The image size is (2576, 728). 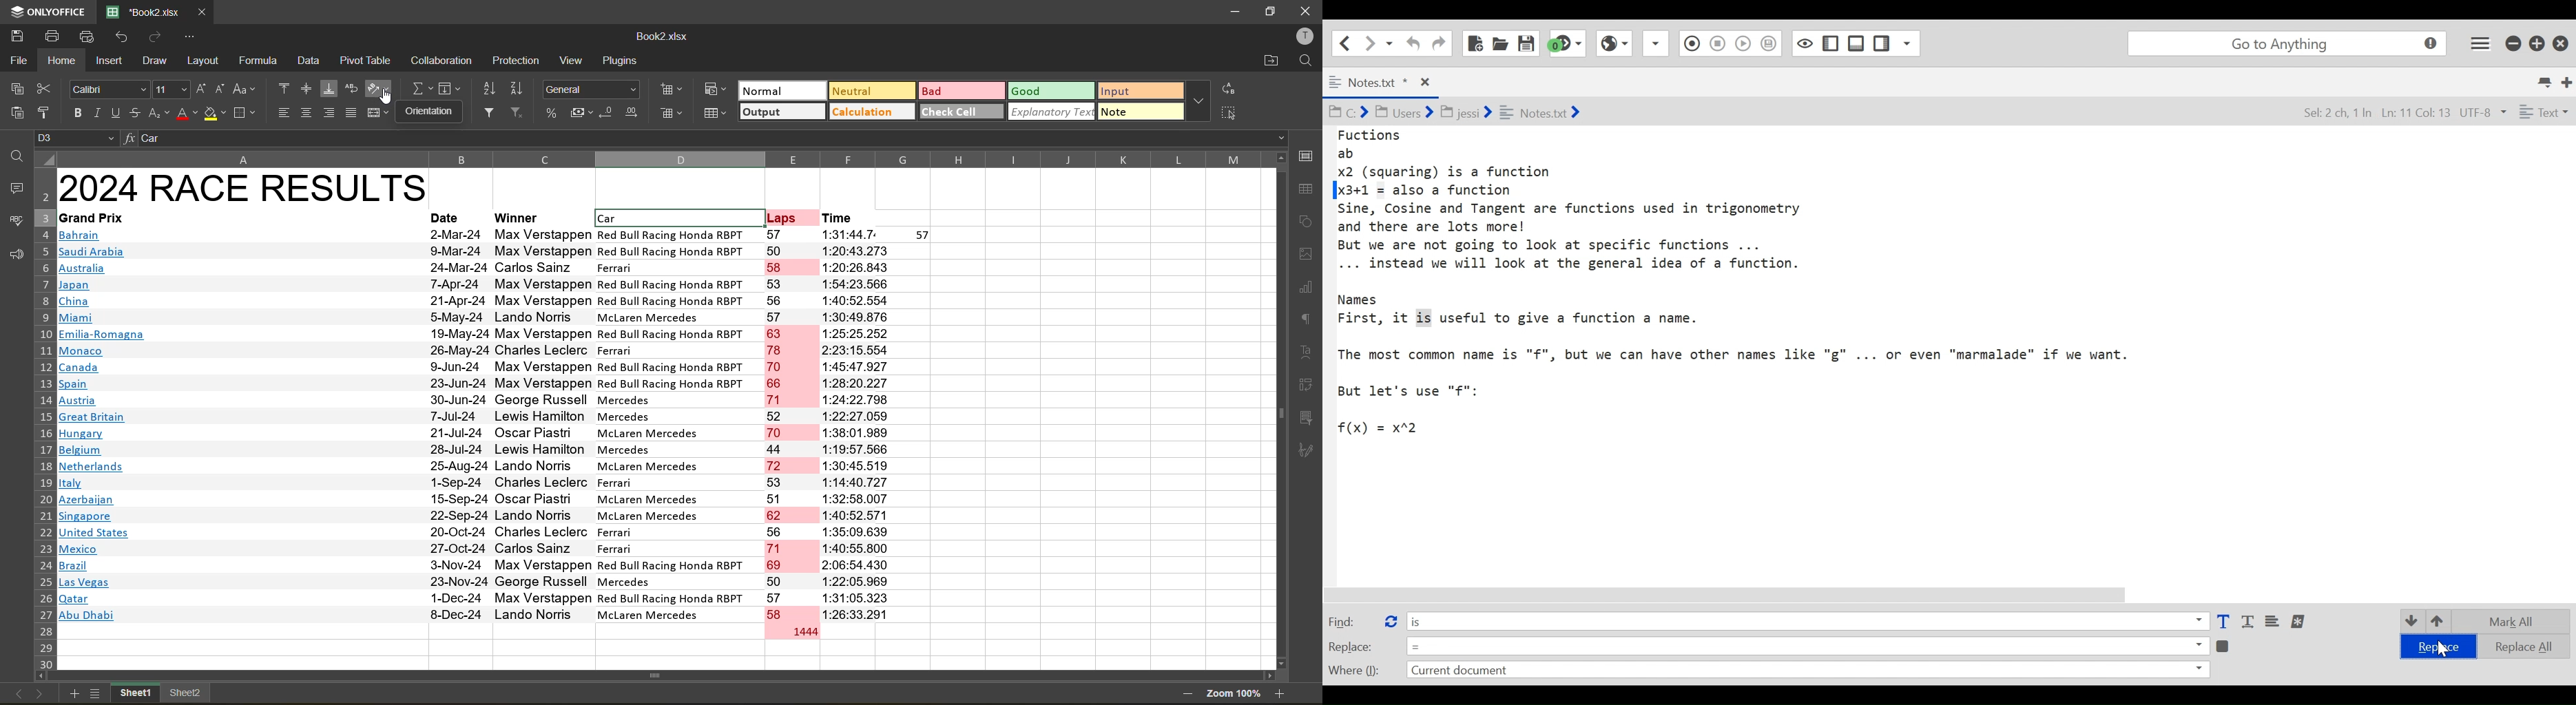 What do you see at coordinates (963, 90) in the screenshot?
I see `bad` at bounding box center [963, 90].